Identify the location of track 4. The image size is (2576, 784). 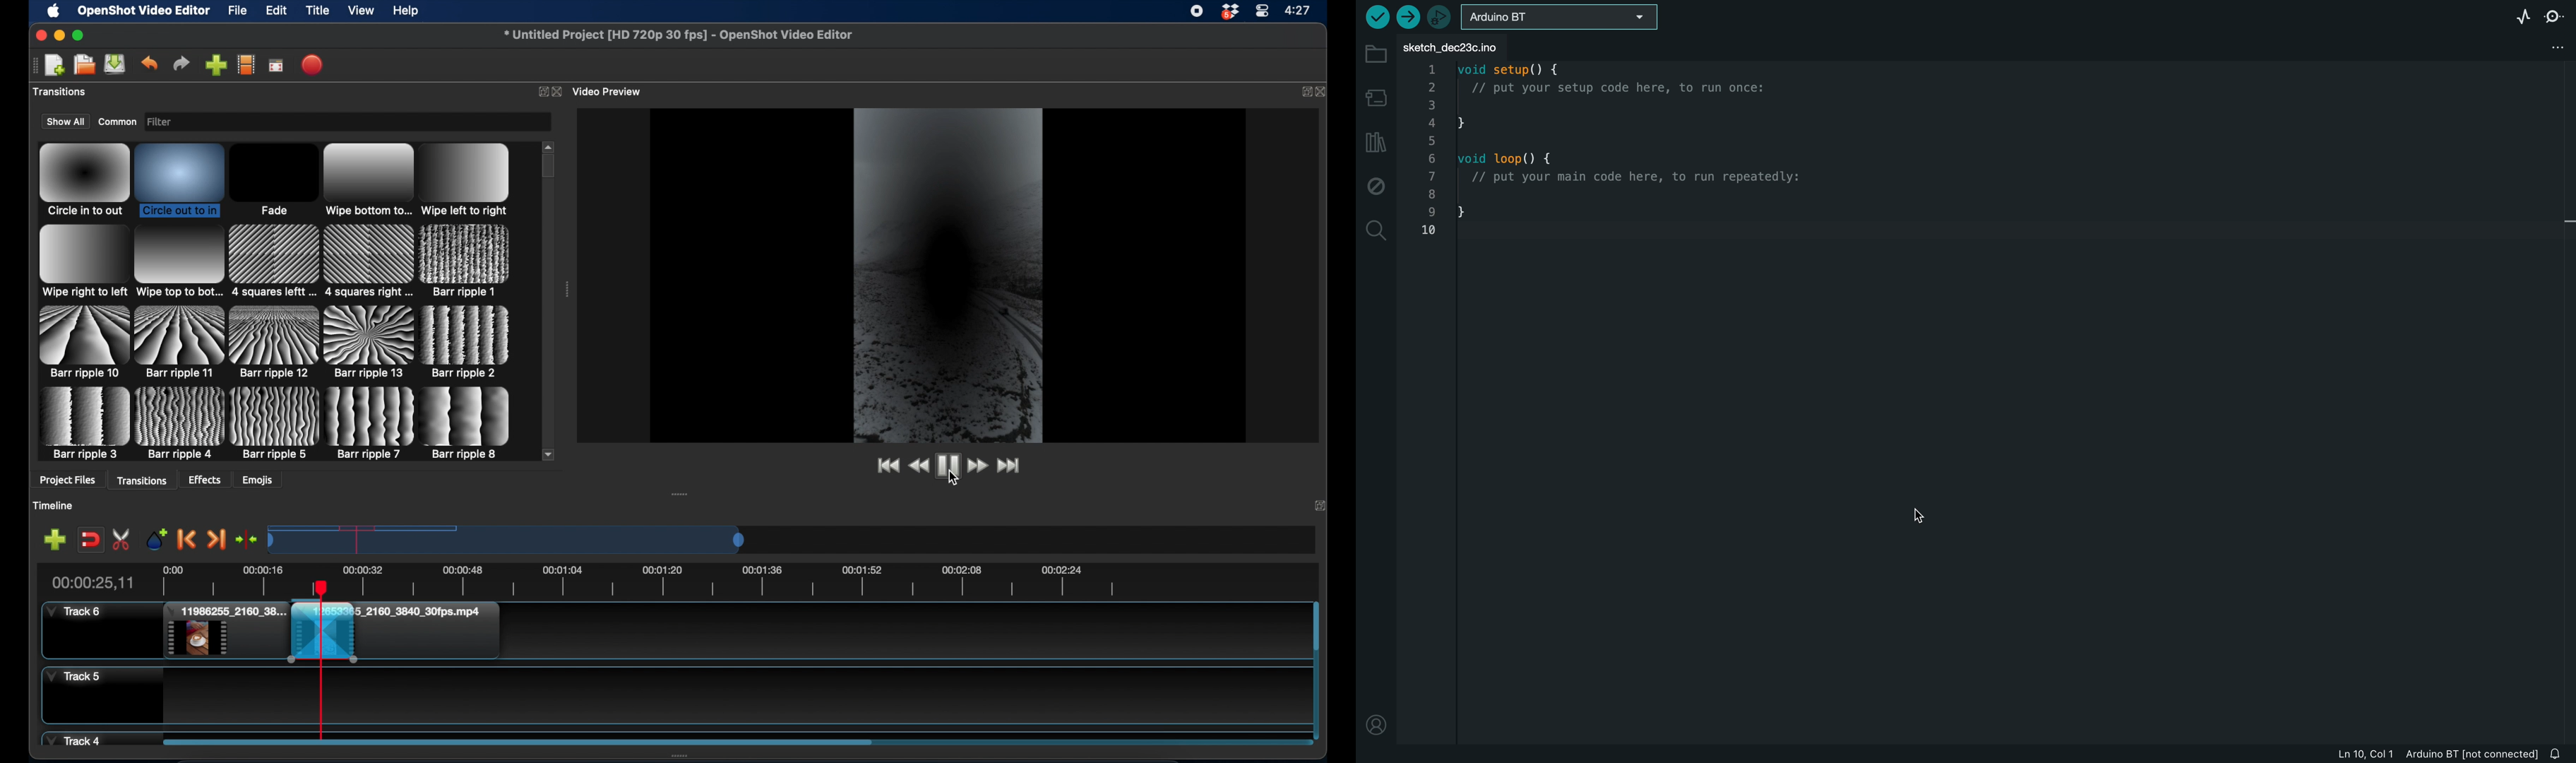
(76, 739).